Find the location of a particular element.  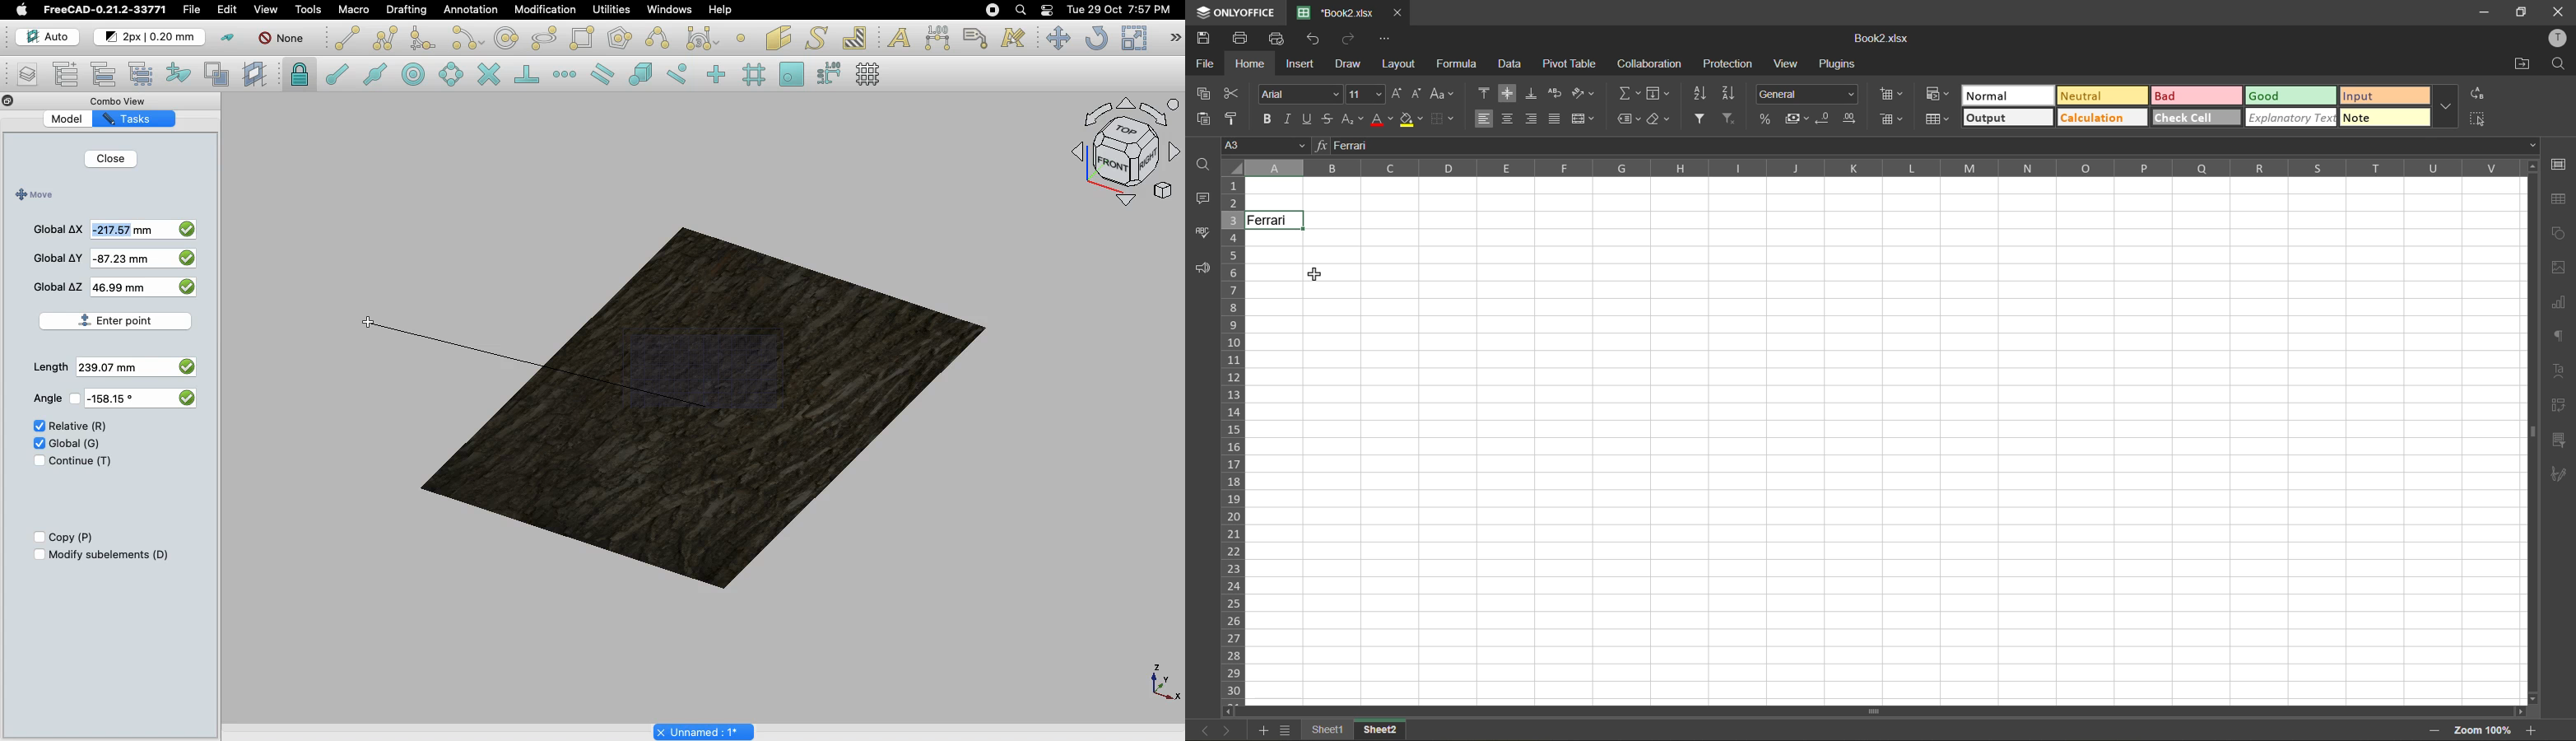

Dimension is located at coordinates (939, 38).